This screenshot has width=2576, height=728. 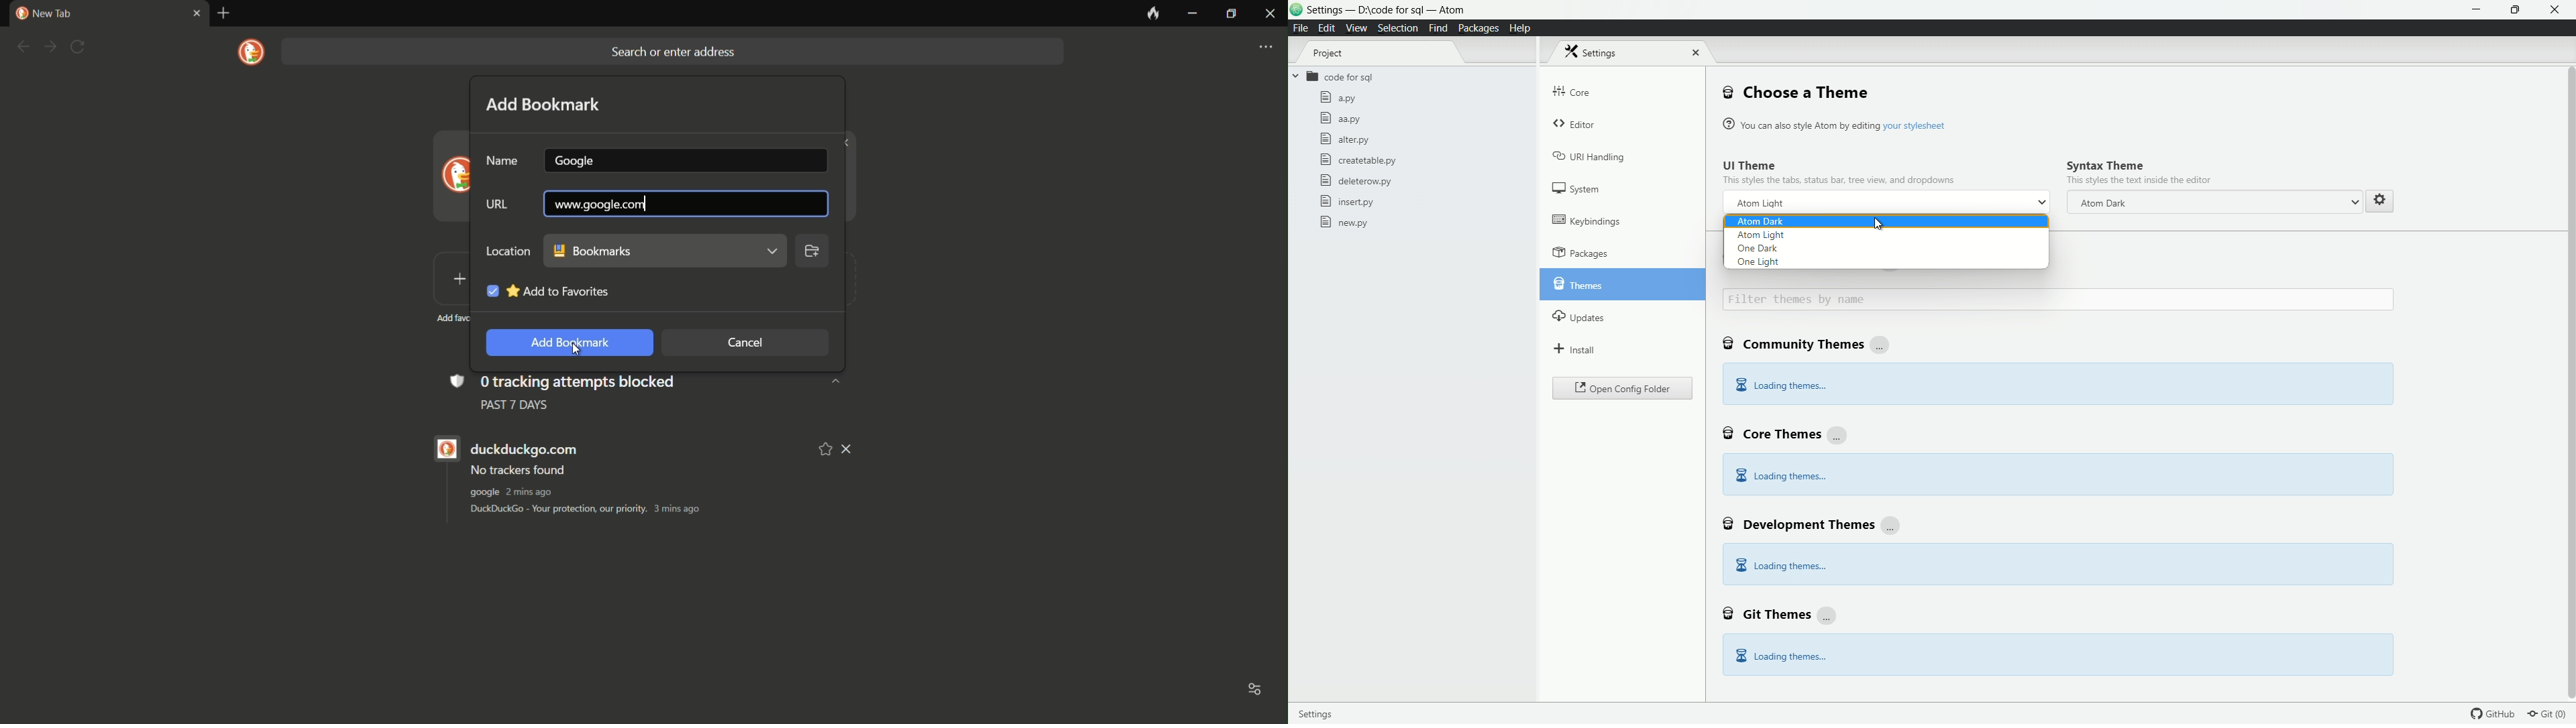 I want to click on back, so click(x=22, y=47).